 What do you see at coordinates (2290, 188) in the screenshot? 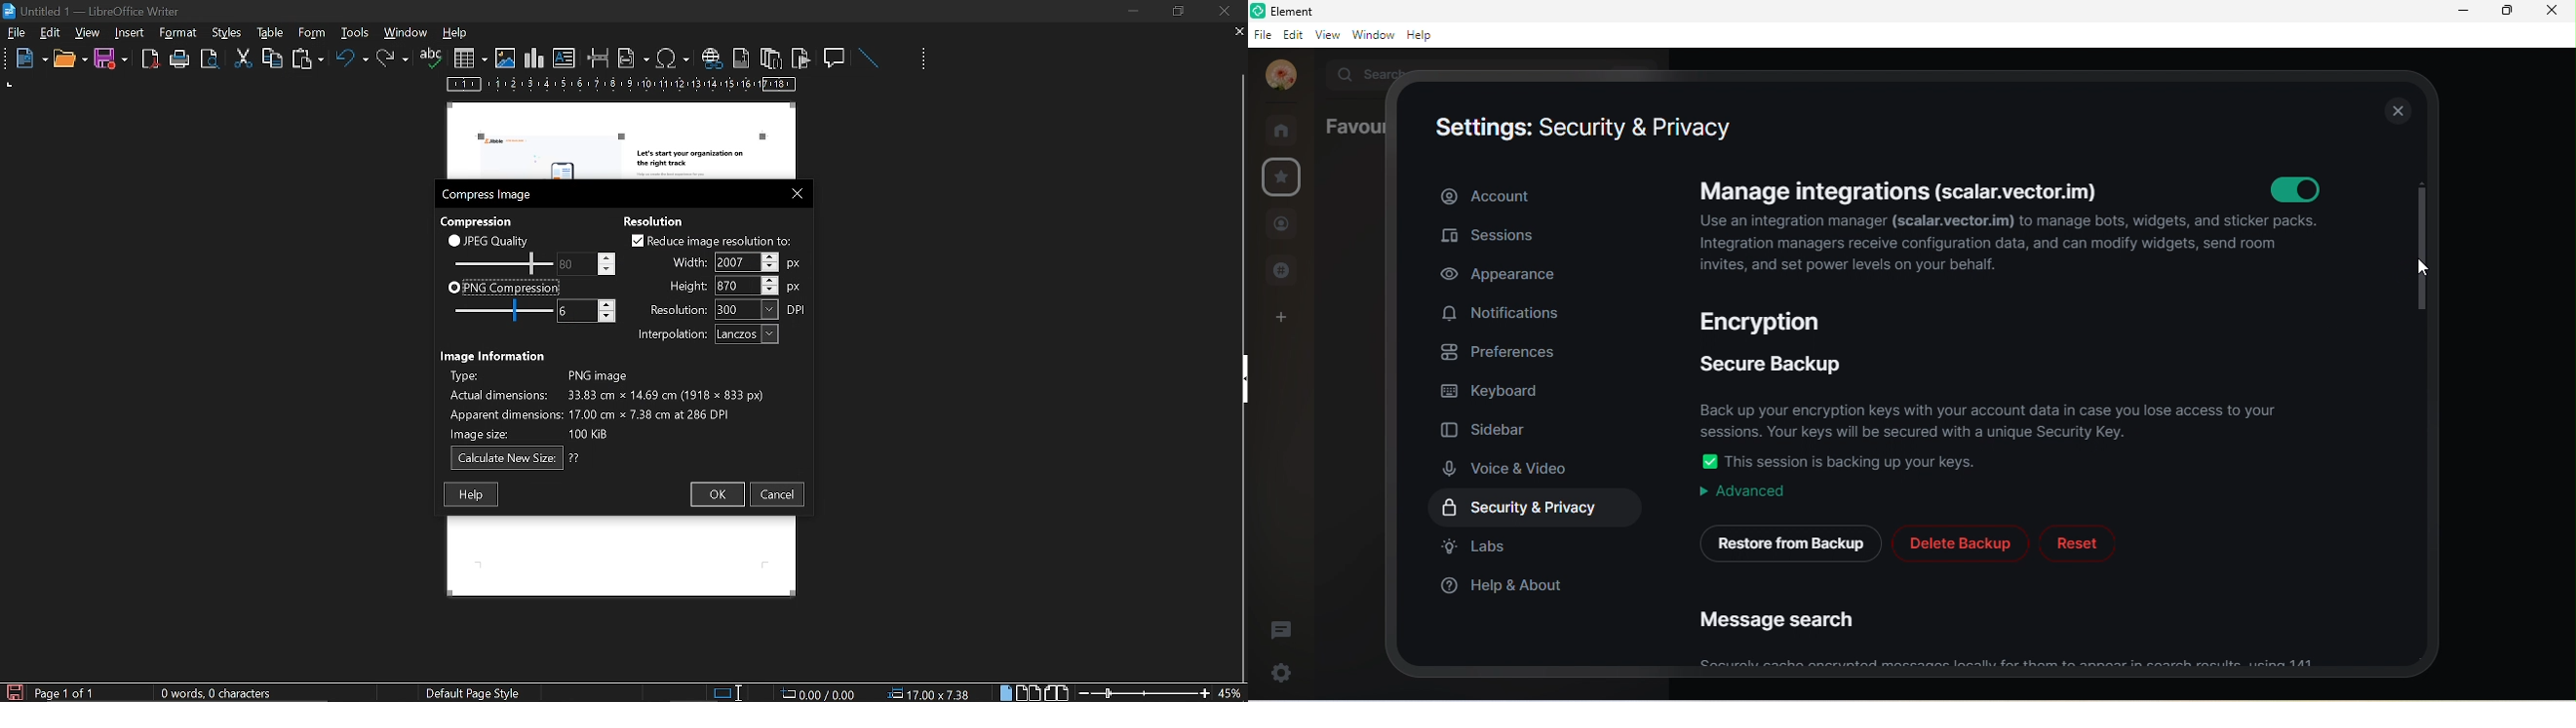
I see `manage integration switch` at bounding box center [2290, 188].